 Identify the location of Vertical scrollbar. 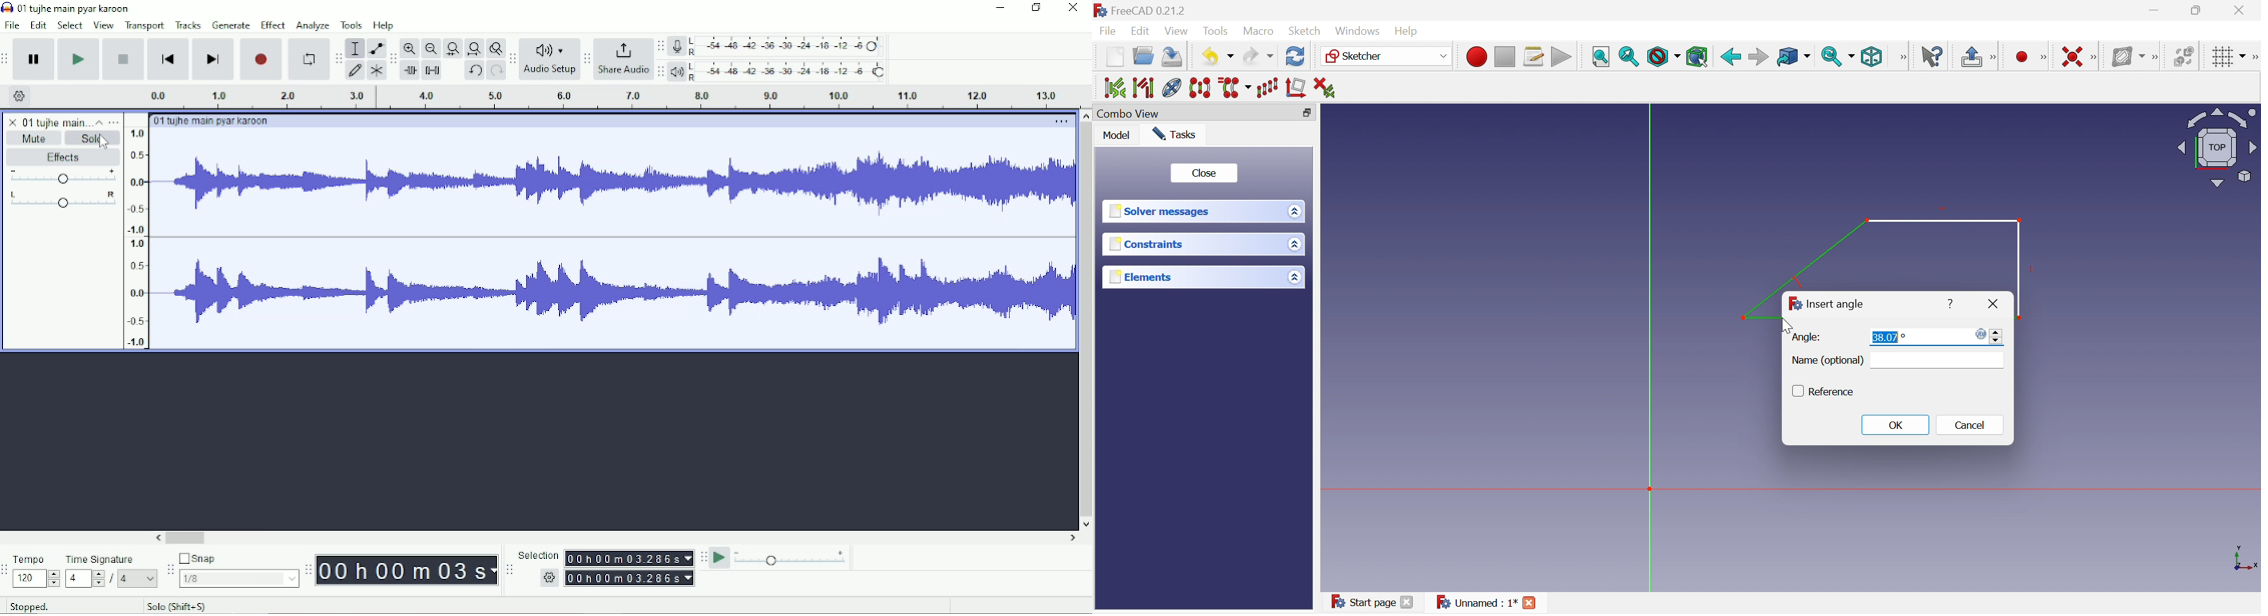
(1084, 319).